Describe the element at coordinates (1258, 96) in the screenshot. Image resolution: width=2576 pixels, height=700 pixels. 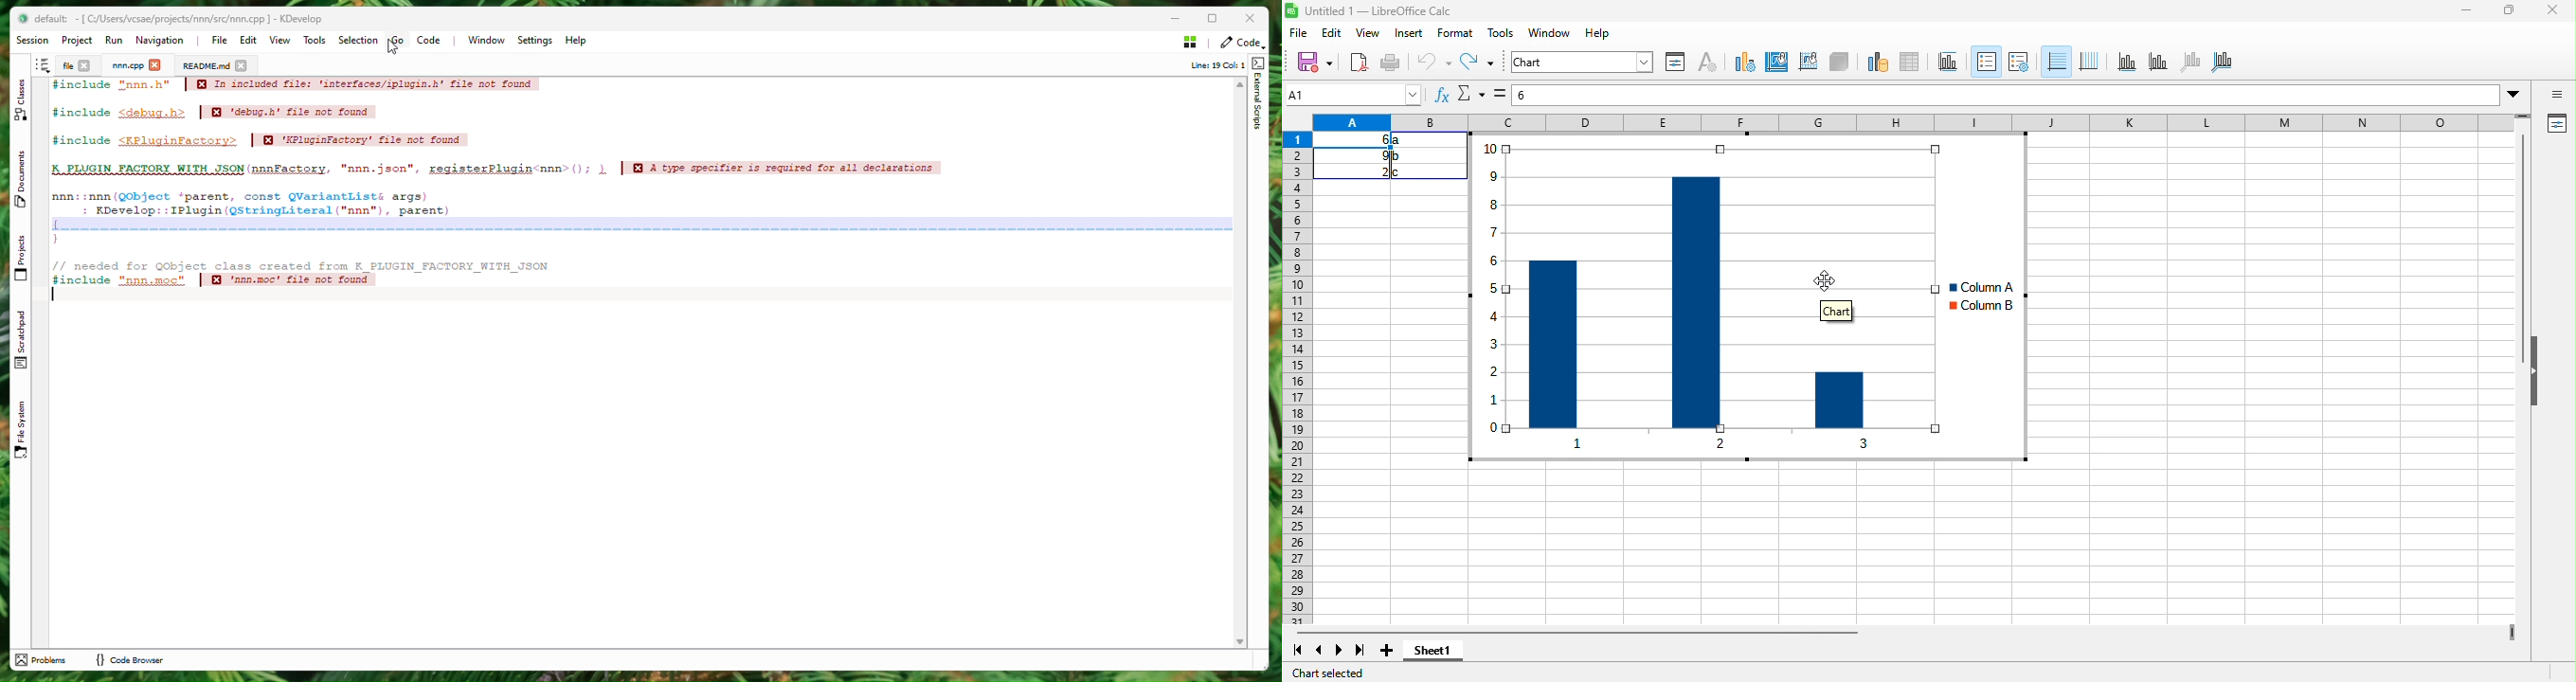
I see `External Scripts` at that location.